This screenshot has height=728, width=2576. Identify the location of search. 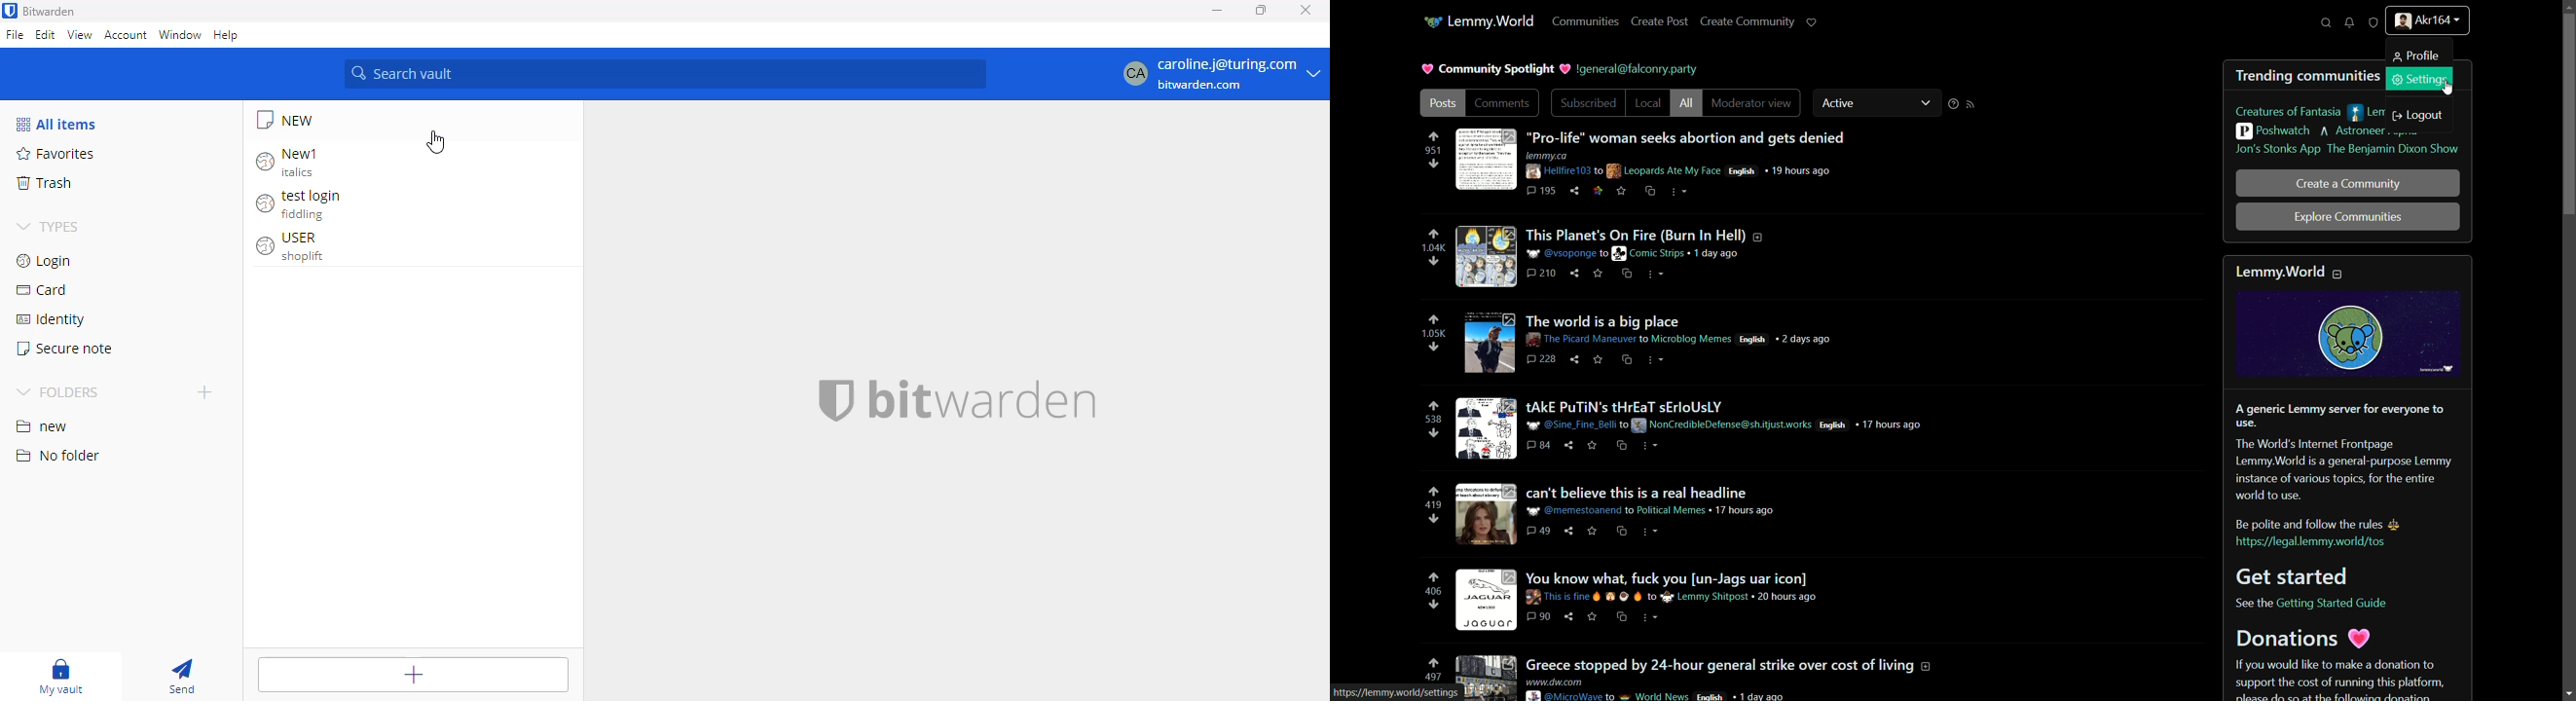
(2325, 23).